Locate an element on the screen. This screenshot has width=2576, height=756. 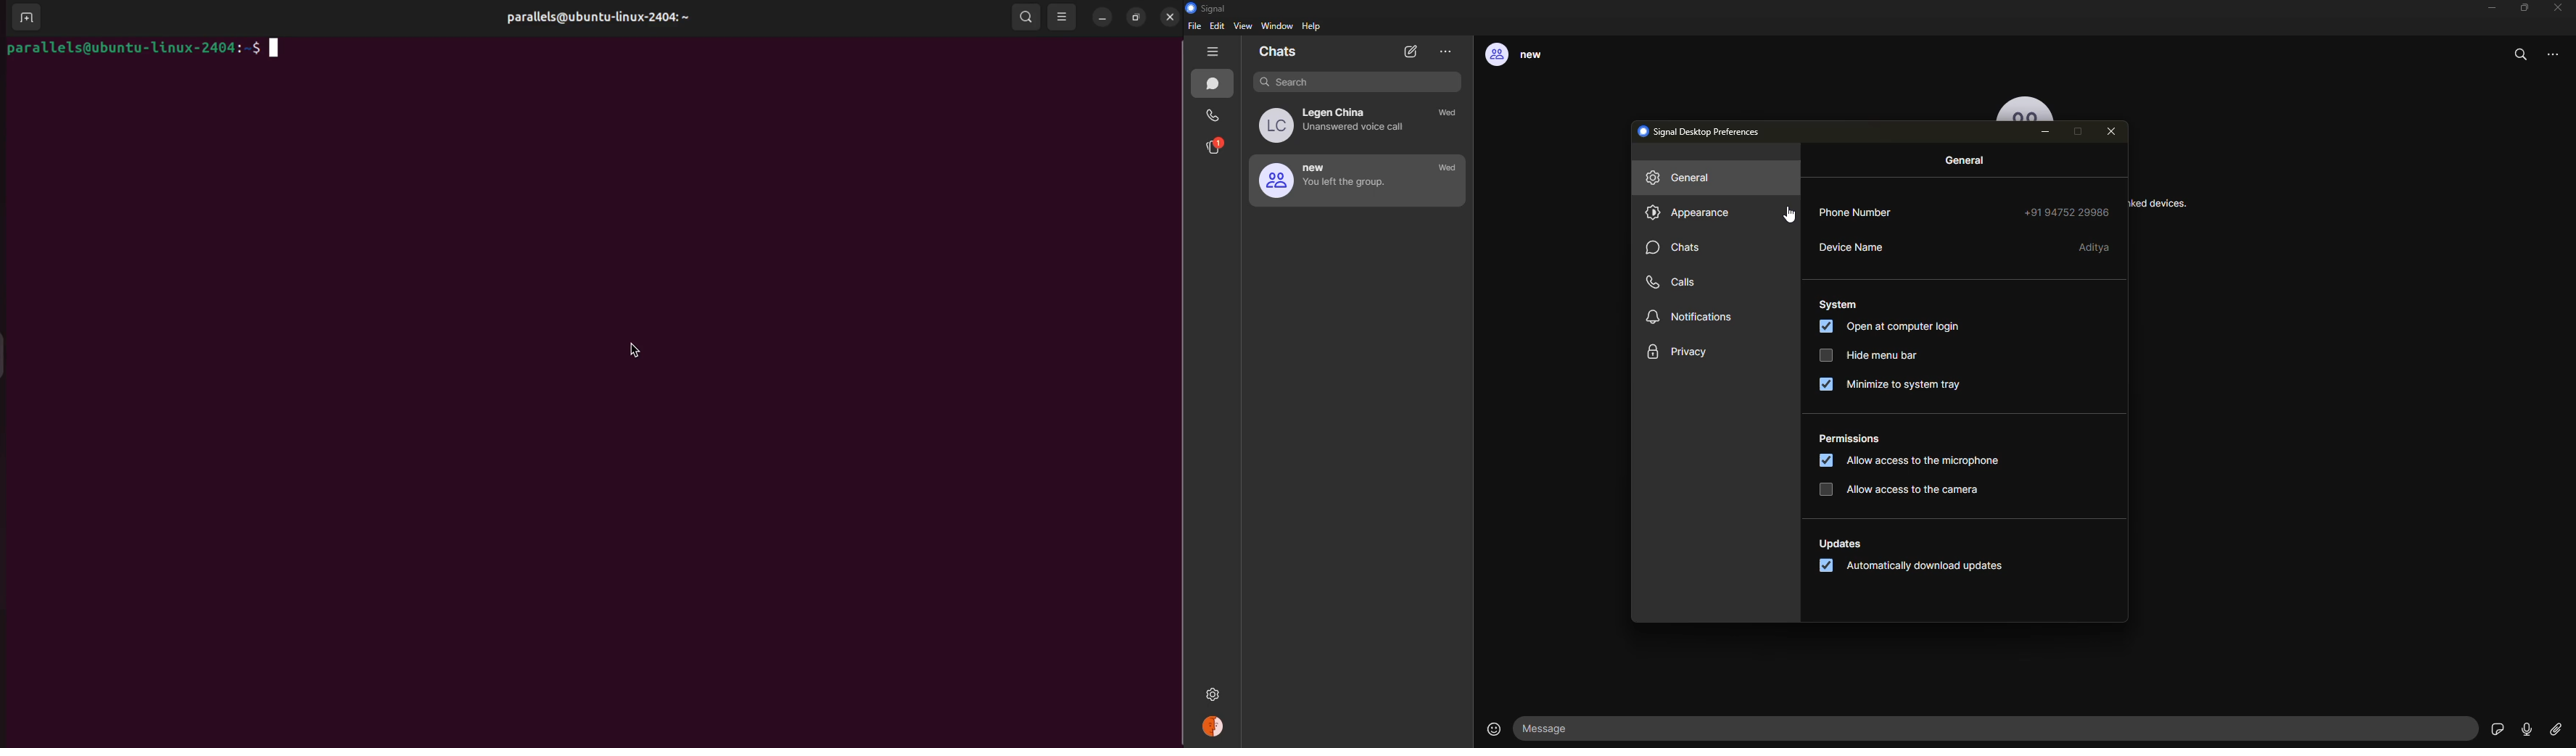
close is located at coordinates (1171, 17).